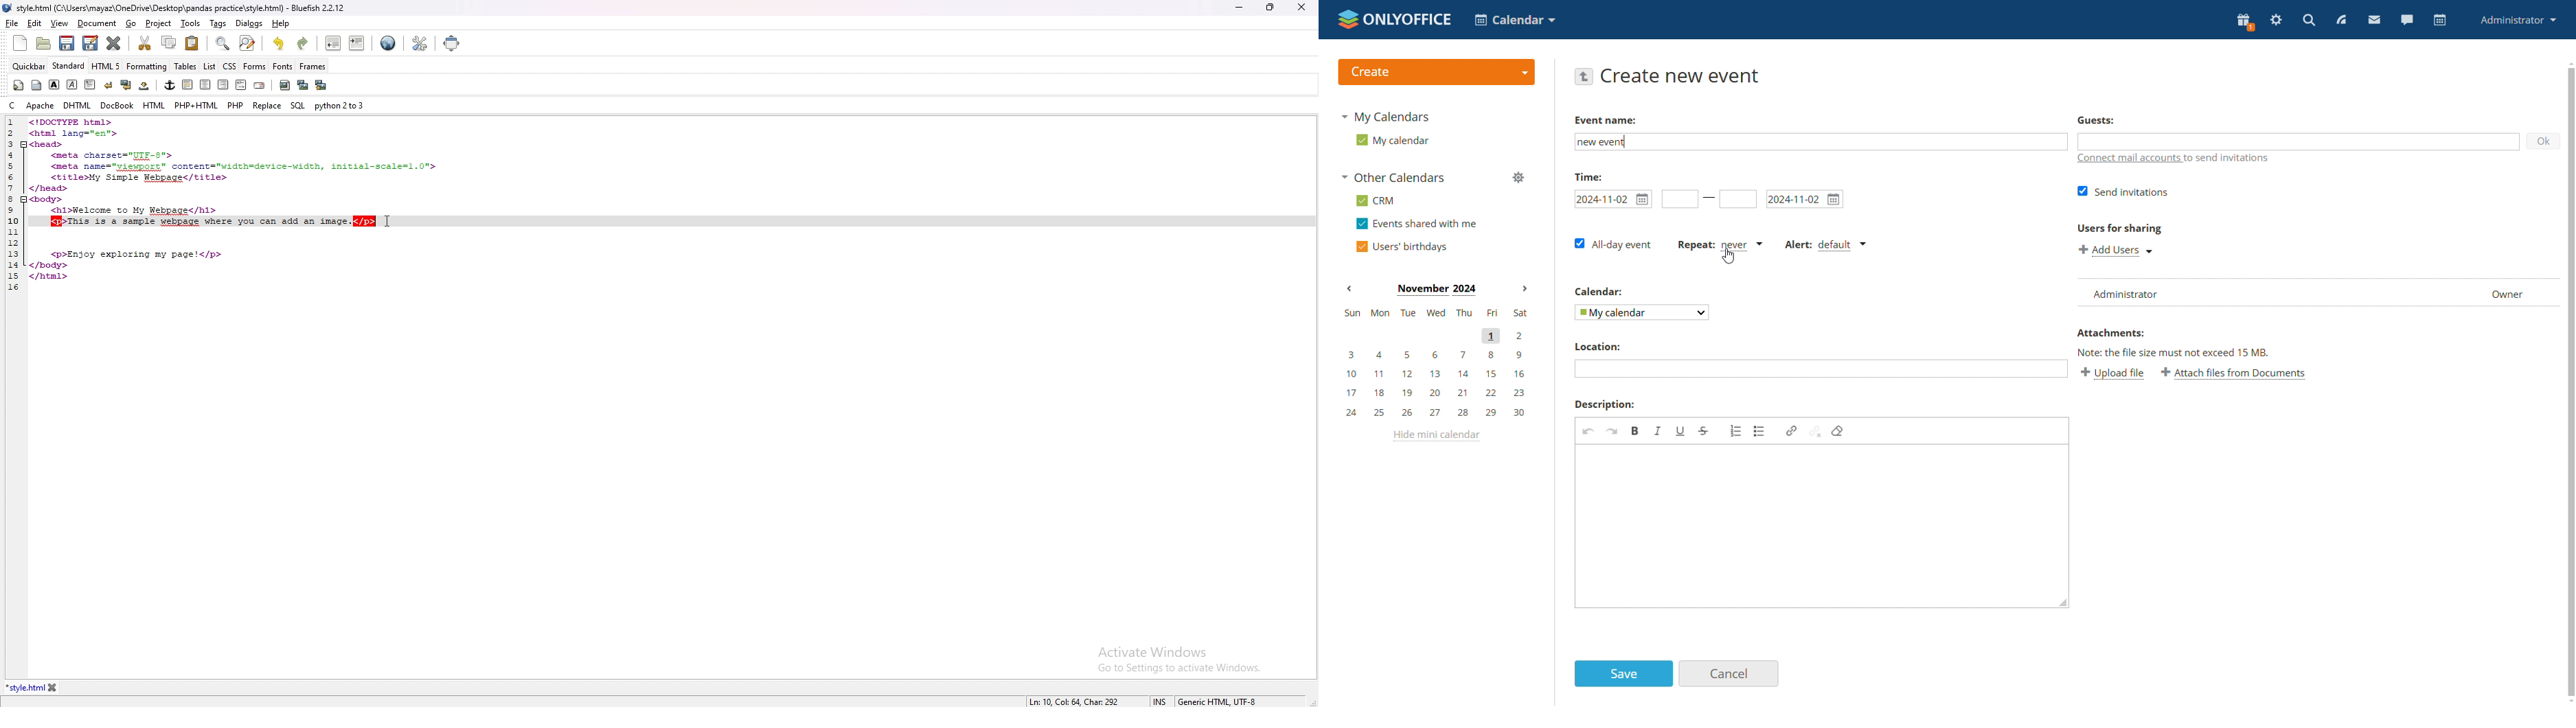 The height and width of the screenshot is (728, 2576). Describe the element at coordinates (157, 23) in the screenshot. I see `project` at that location.